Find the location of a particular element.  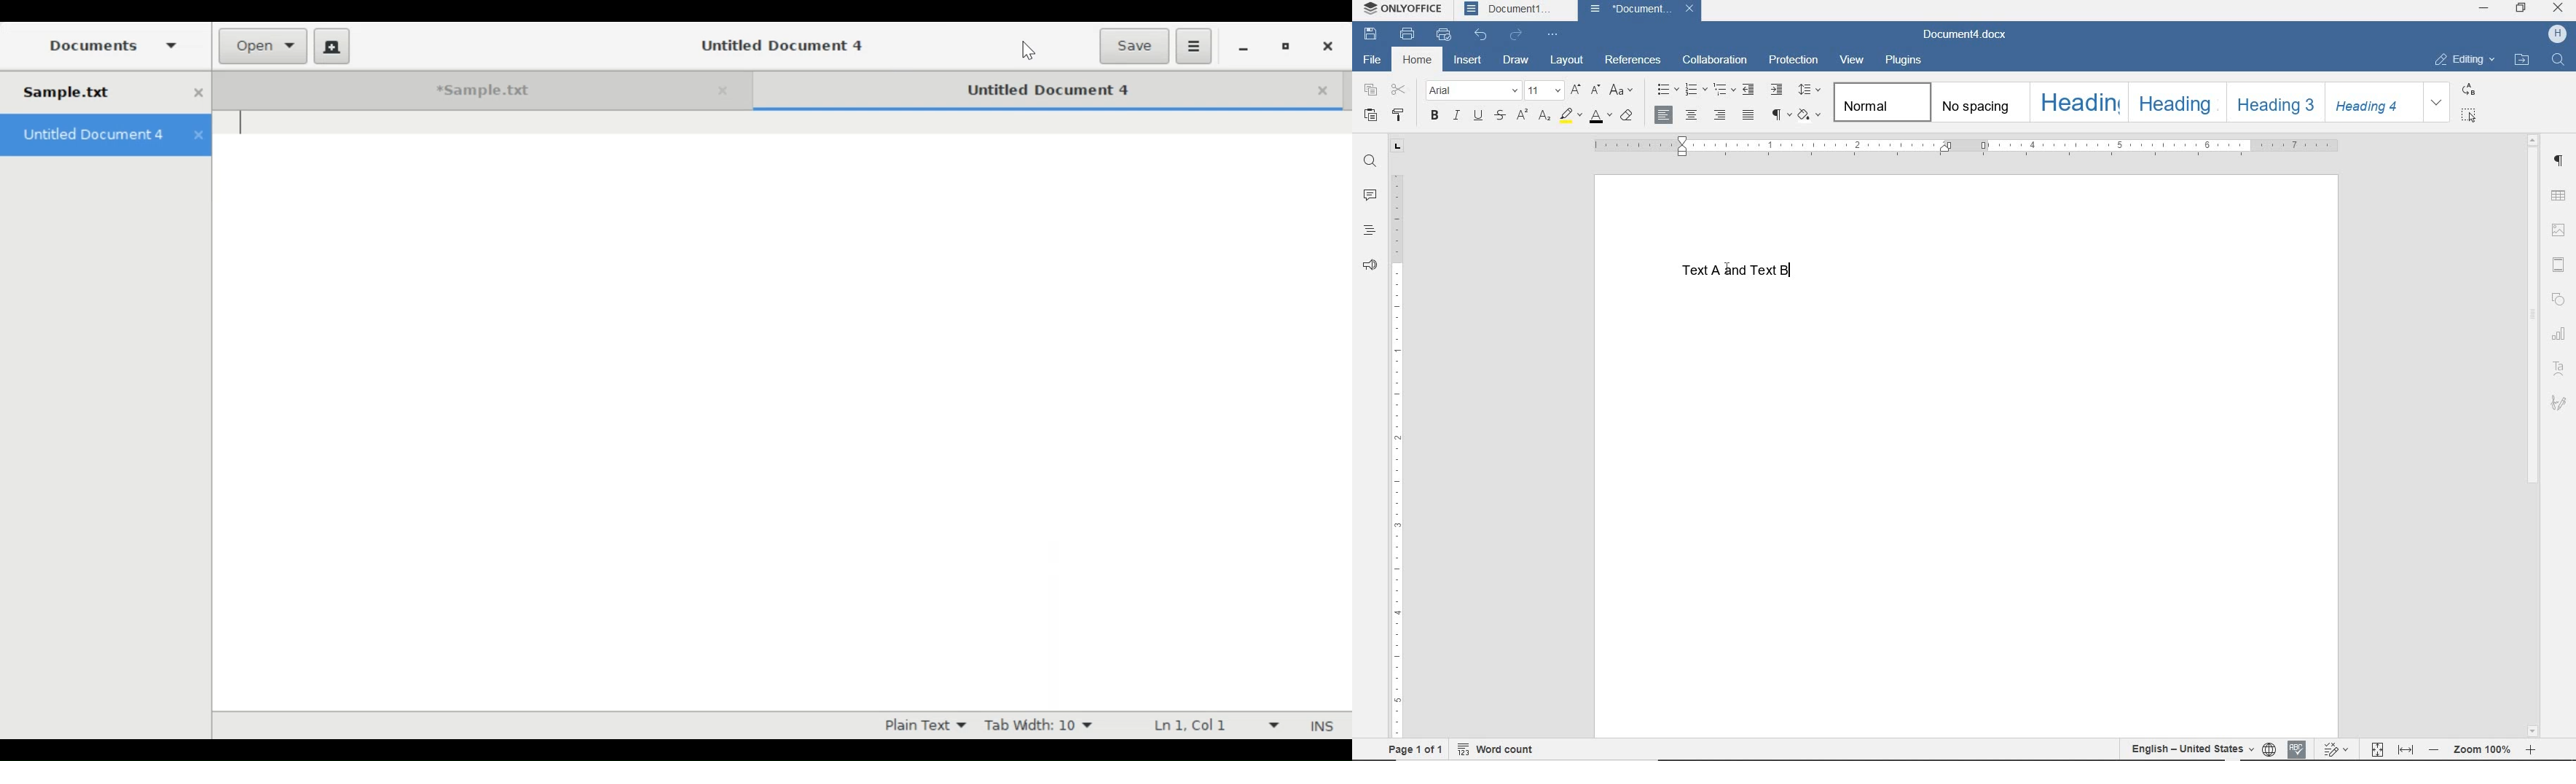

DOCUMENT NAME is located at coordinates (1965, 36).